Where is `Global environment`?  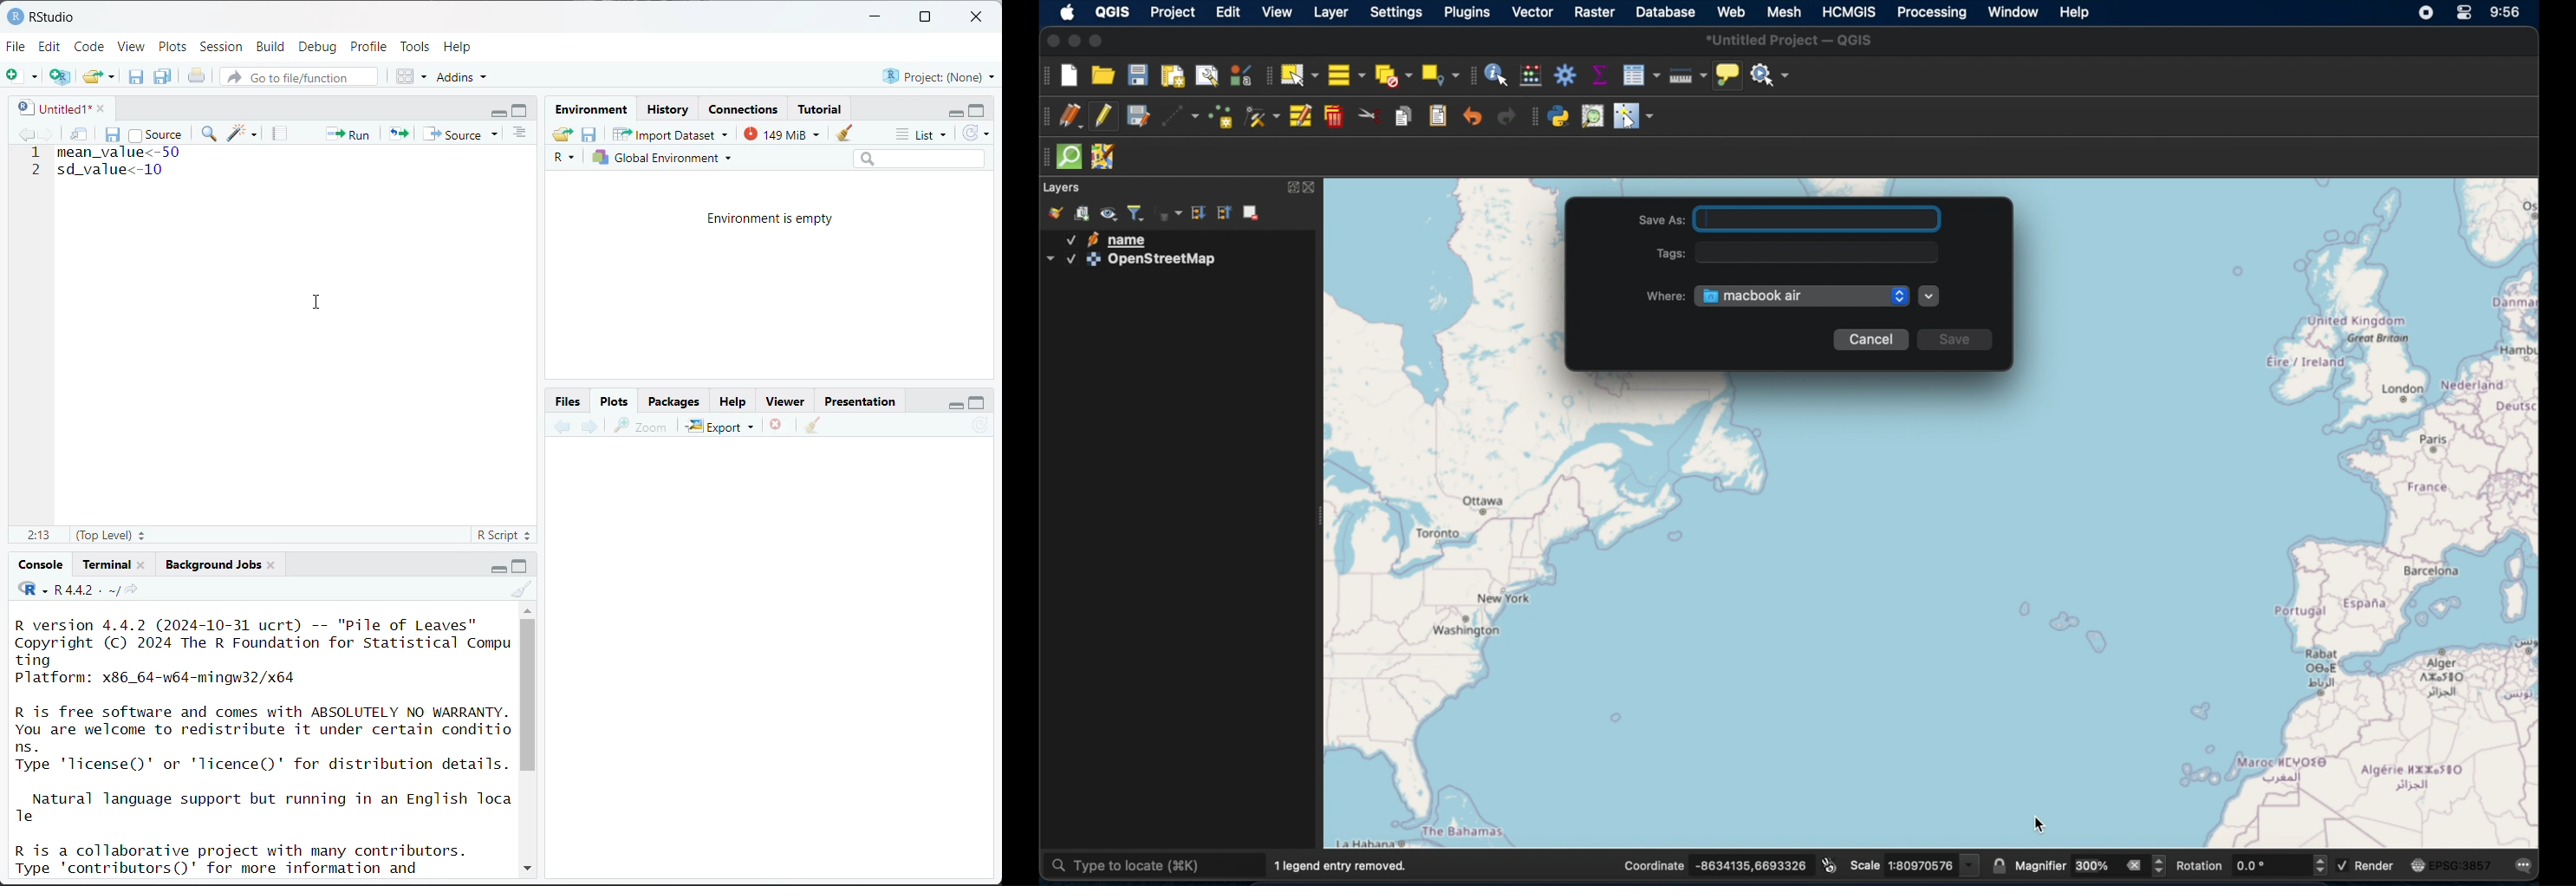 Global environment is located at coordinates (663, 158).